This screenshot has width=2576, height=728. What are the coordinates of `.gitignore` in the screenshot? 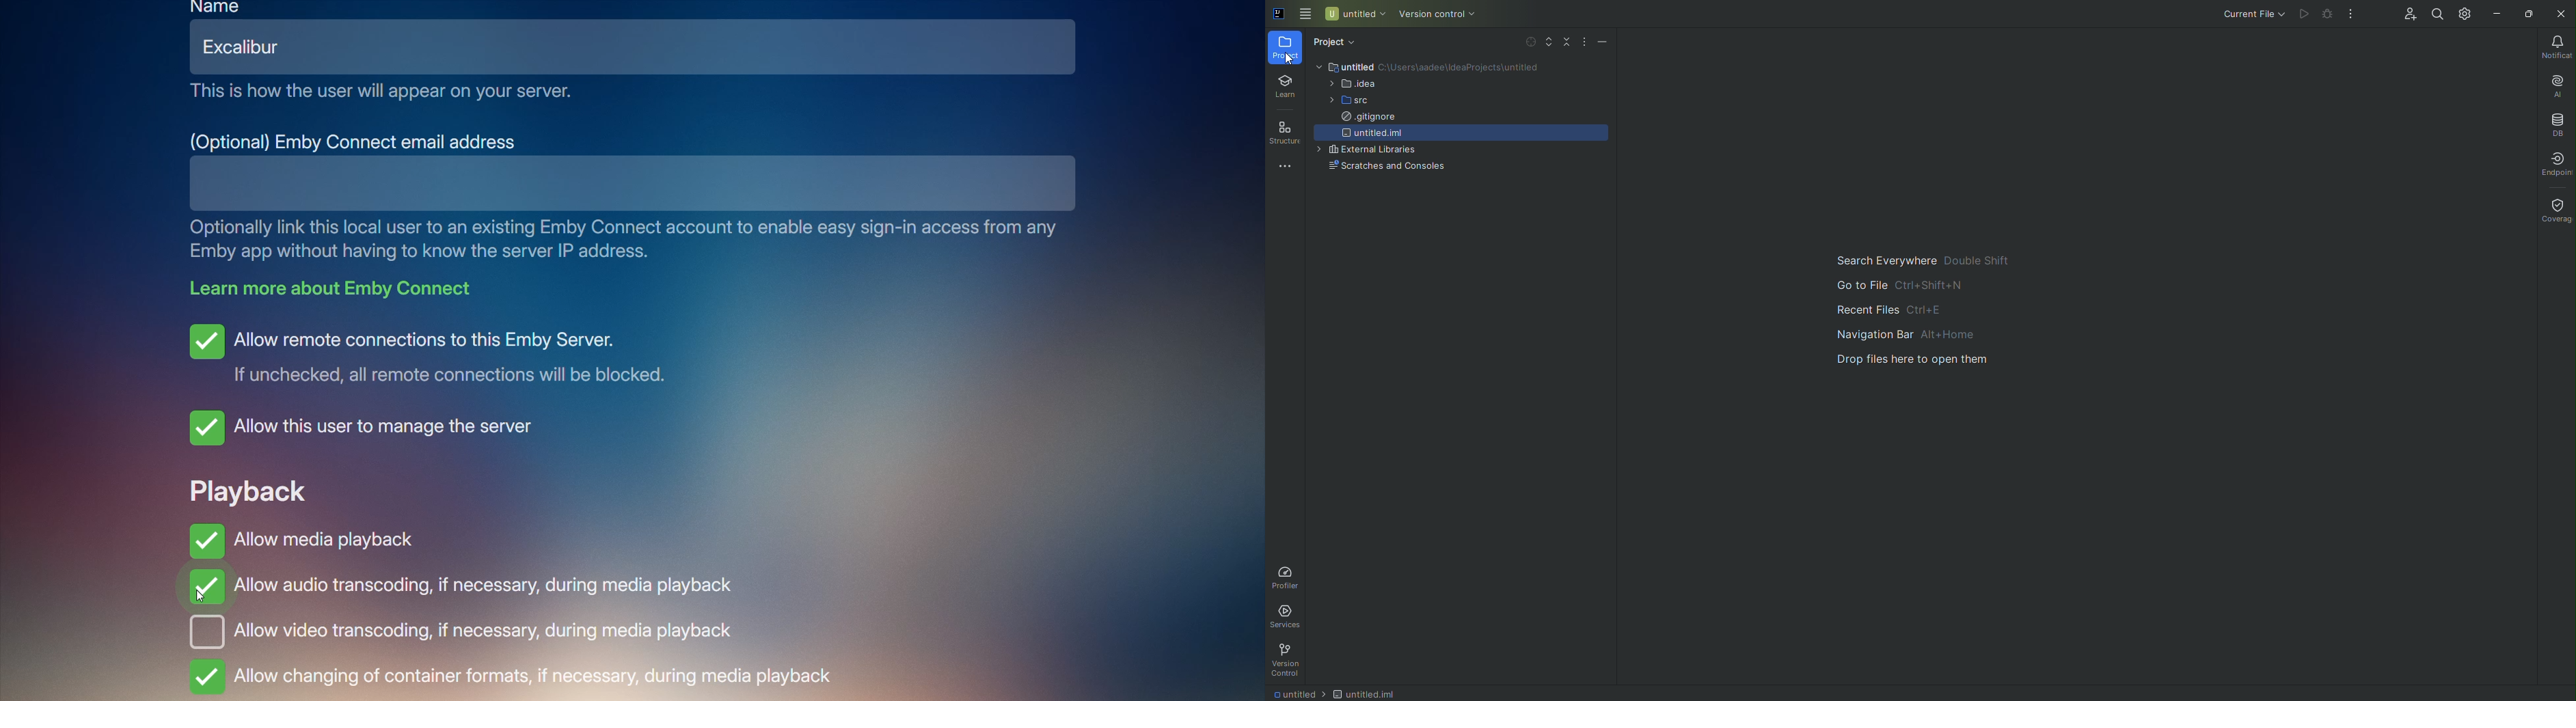 It's located at (1365, 118).